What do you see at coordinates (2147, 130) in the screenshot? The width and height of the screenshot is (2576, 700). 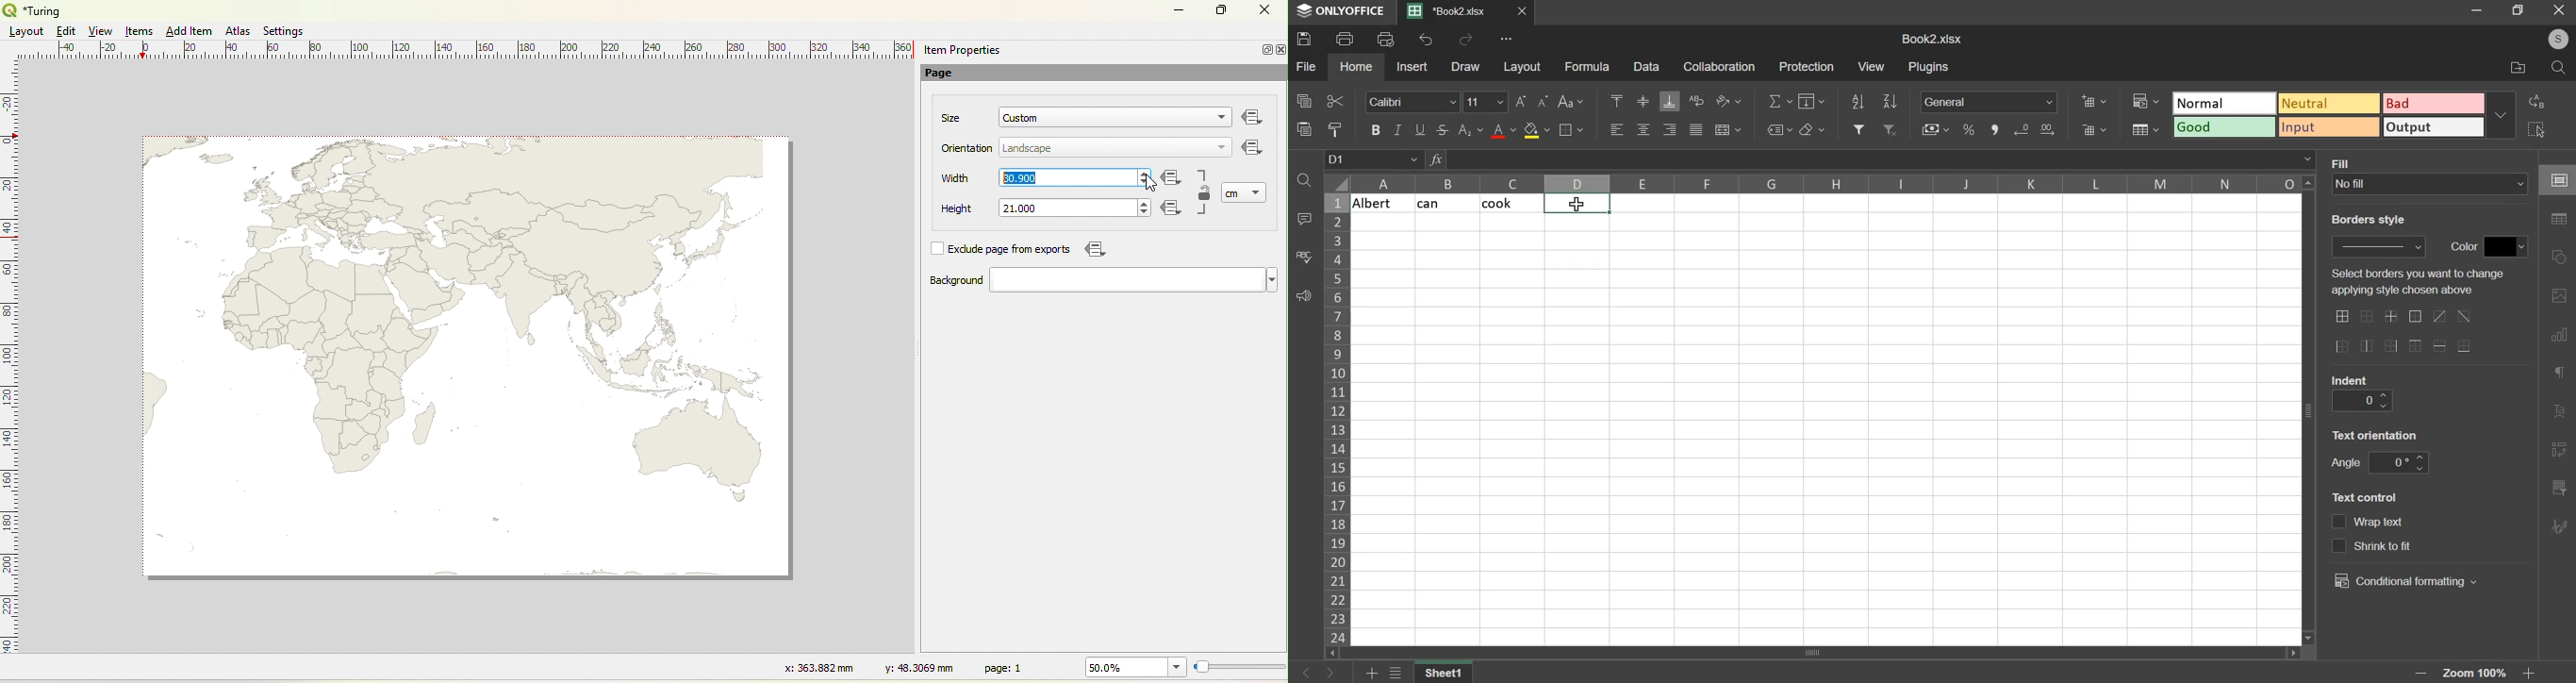 I see `save as table` at bounding box center [2147, 130].